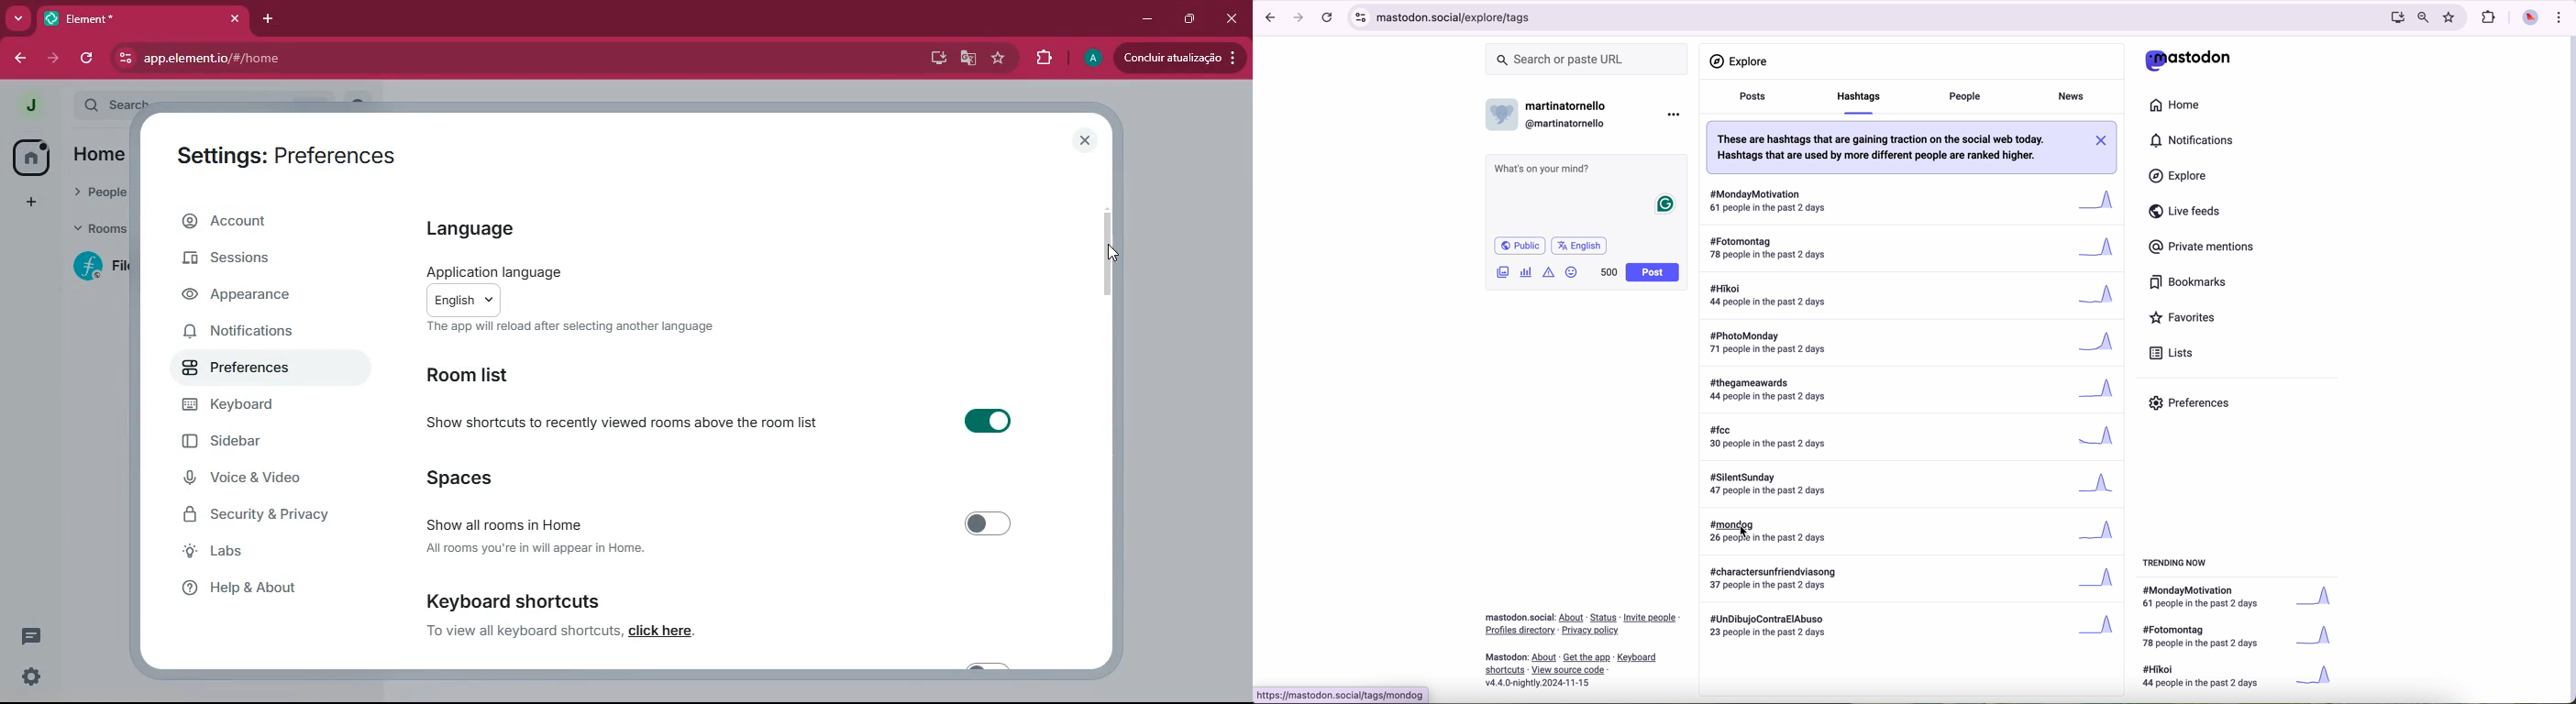  Describe the element at coordinates (1969, 96) in the screenshot. I see `people` at that location.